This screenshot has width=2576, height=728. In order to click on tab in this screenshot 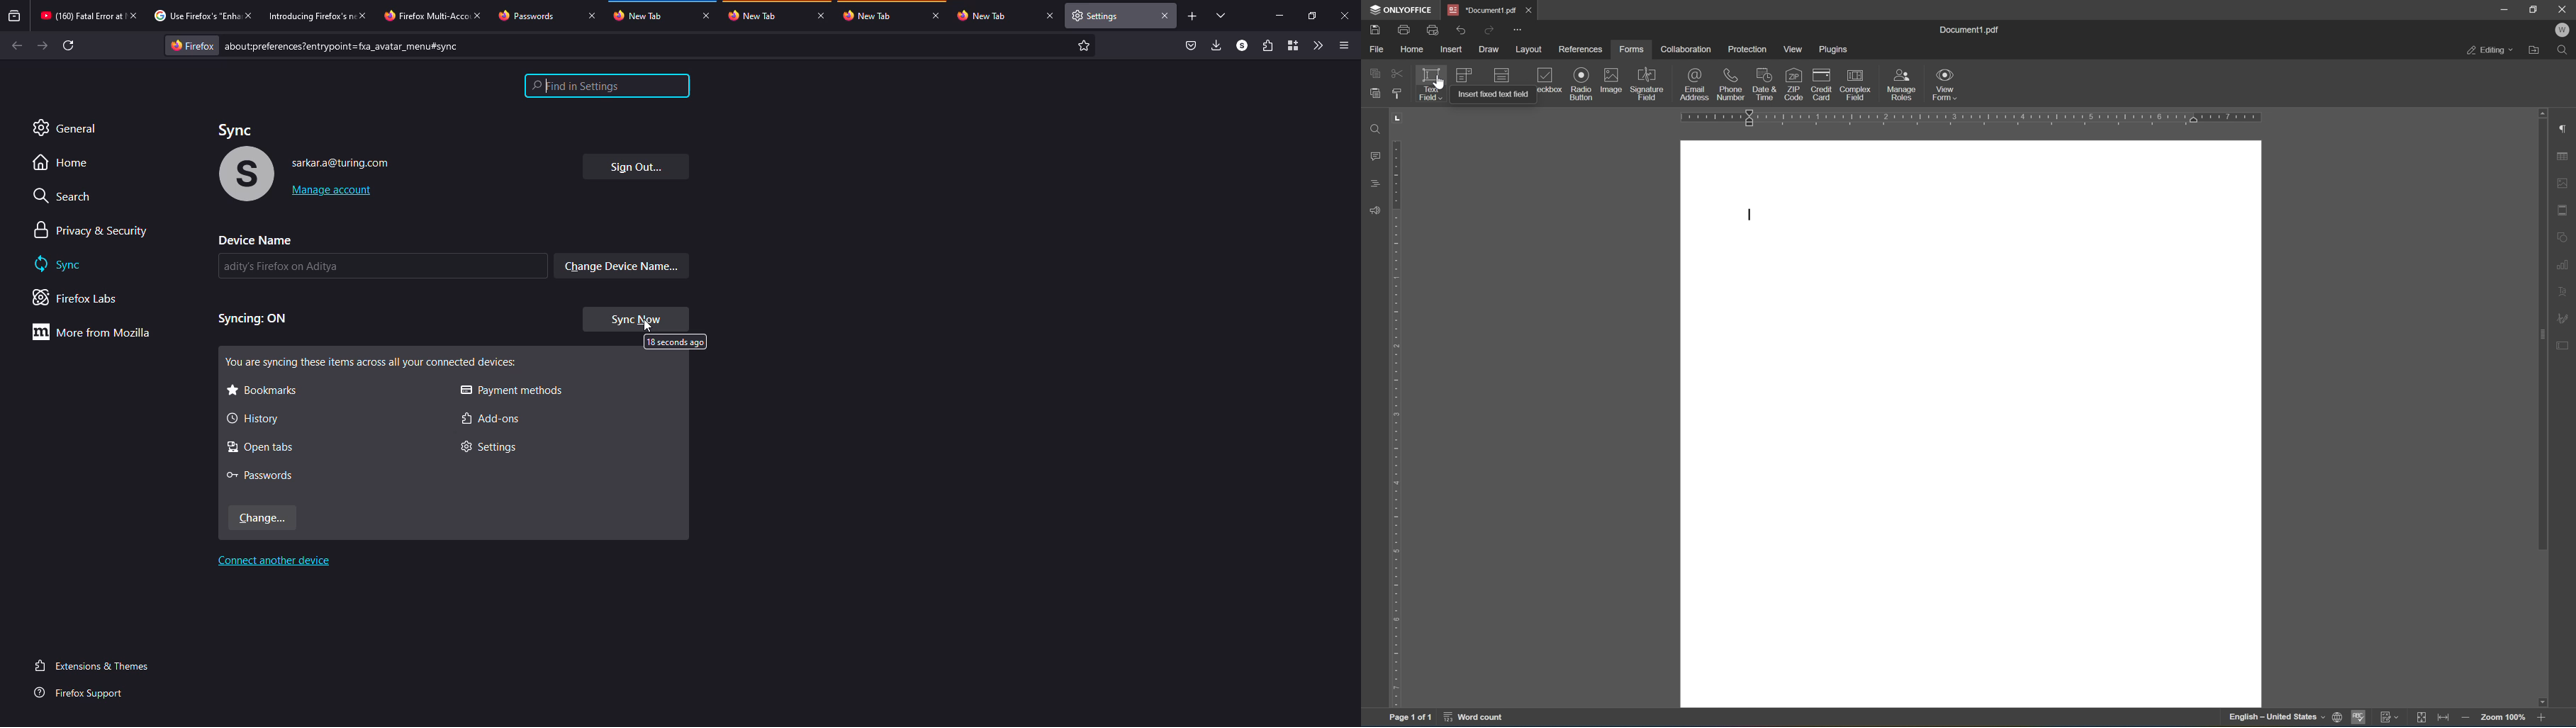, I will do `click(77, 15)`.